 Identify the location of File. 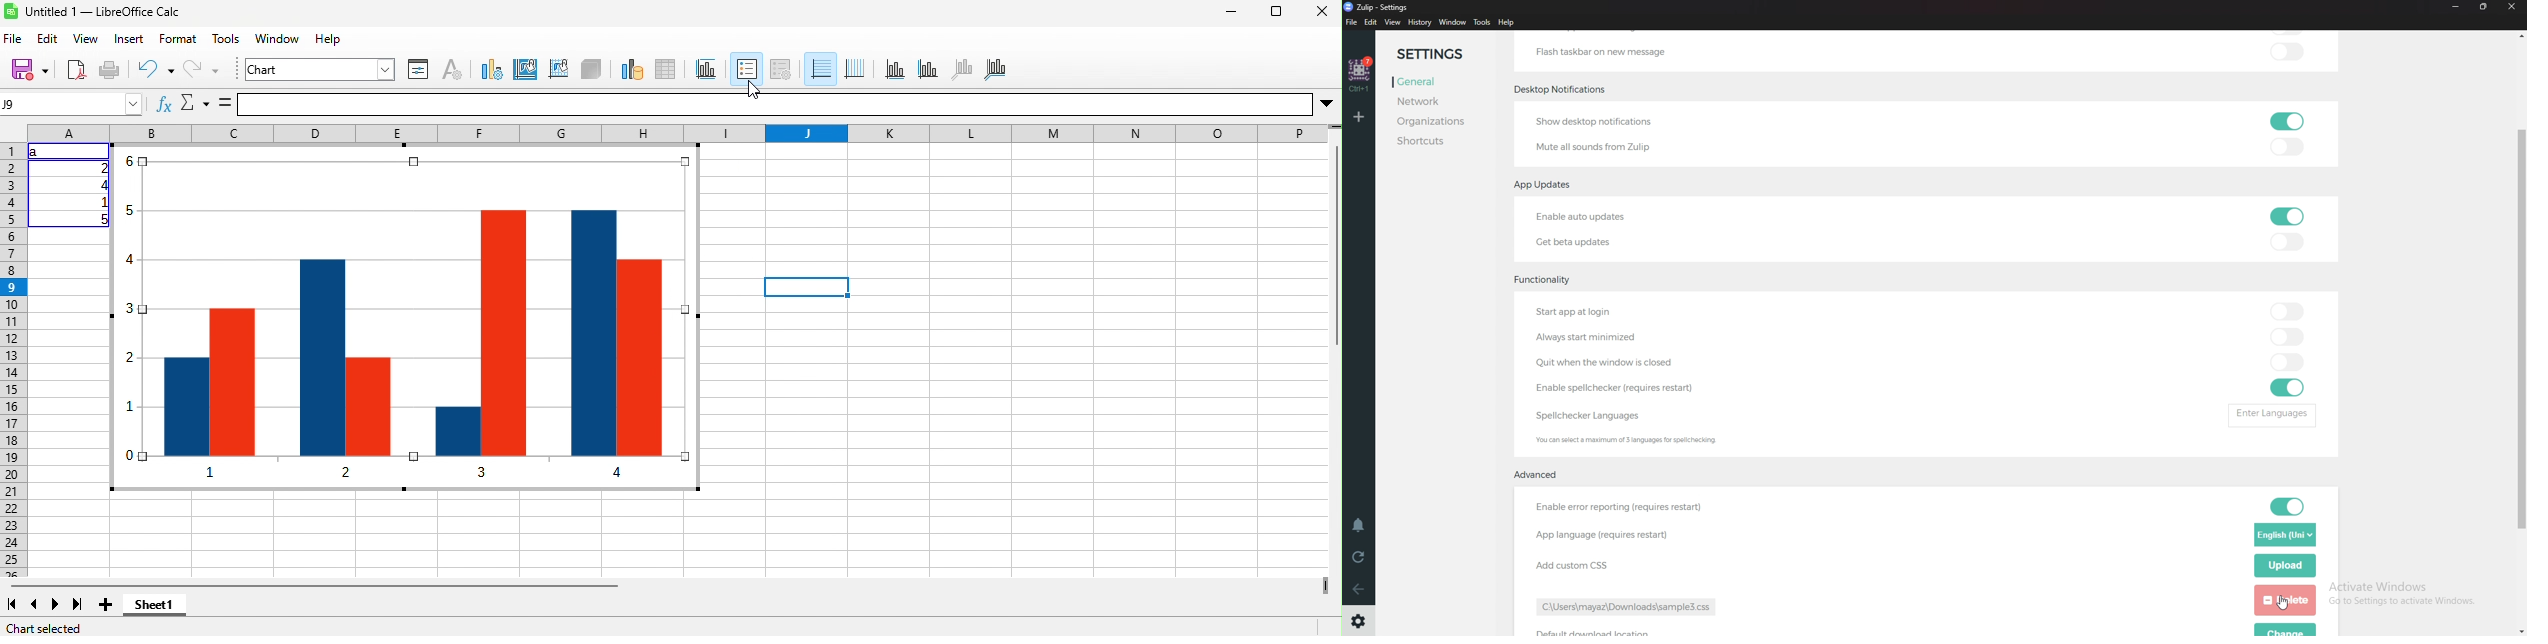
(1352, 23).